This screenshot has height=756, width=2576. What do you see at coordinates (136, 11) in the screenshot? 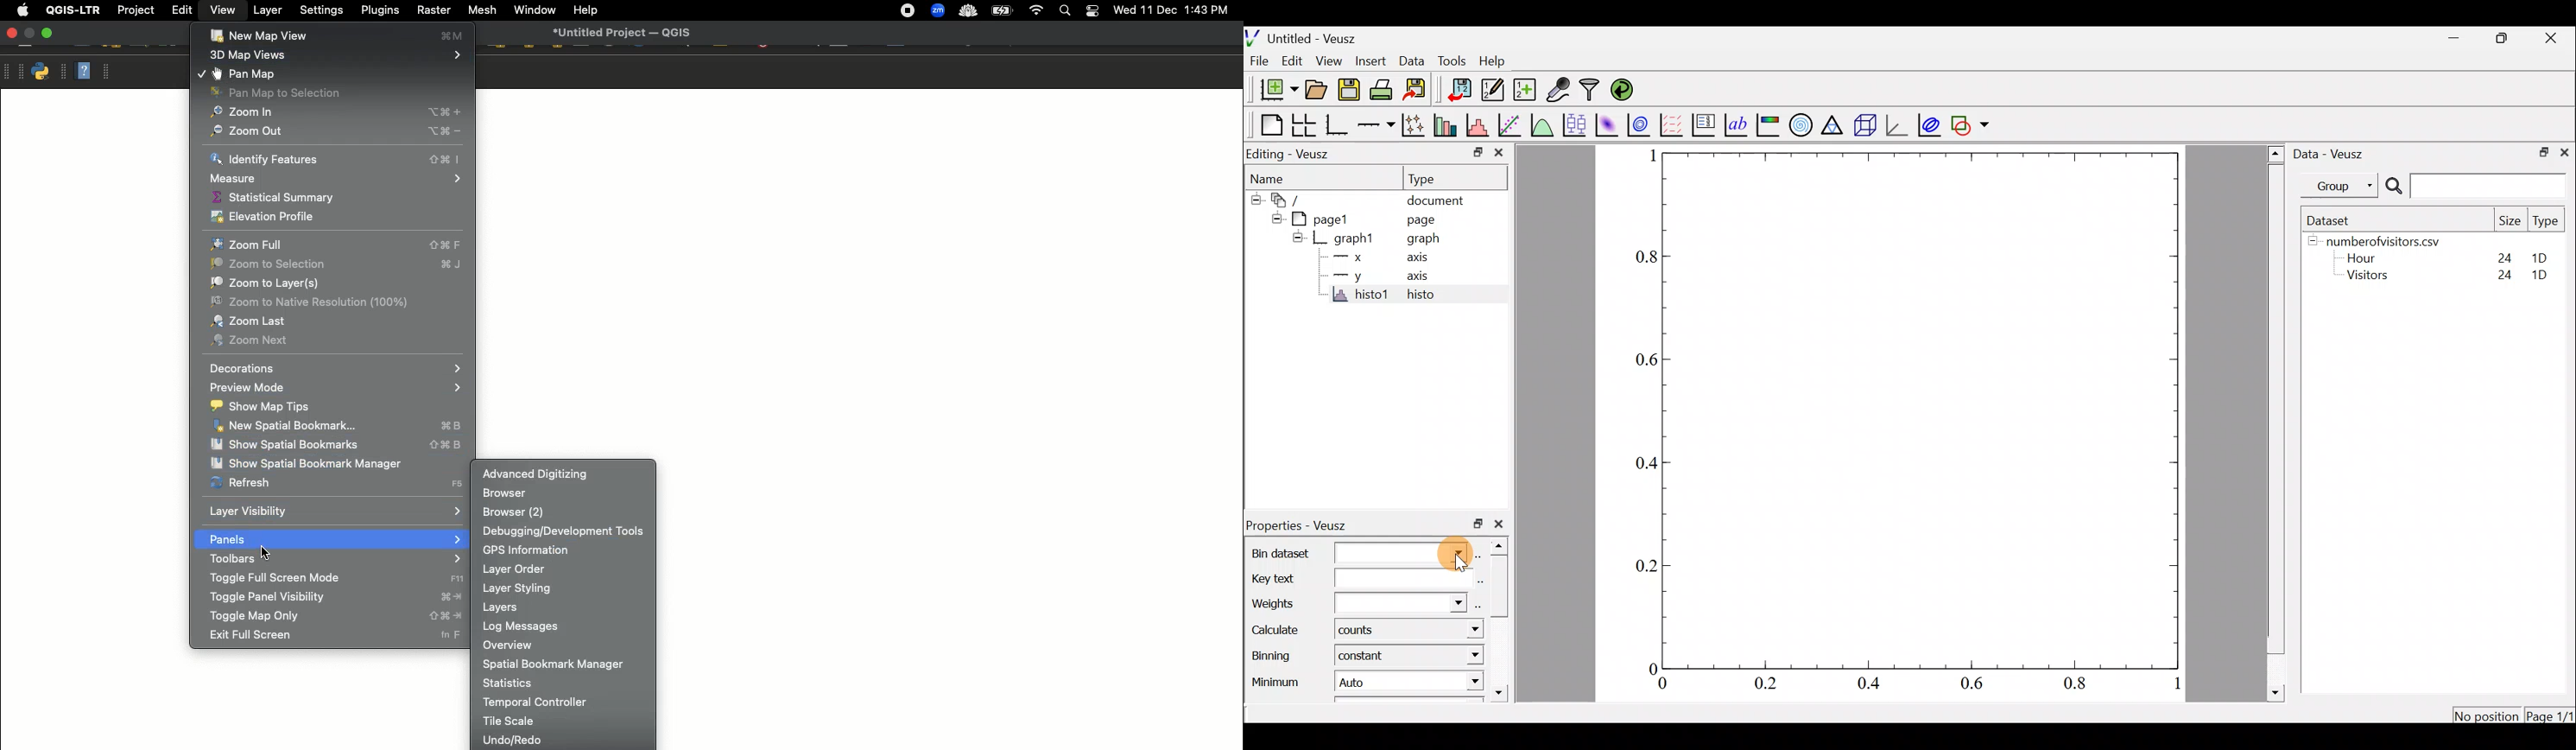
I see `Project` at bounding box center [136, 11].